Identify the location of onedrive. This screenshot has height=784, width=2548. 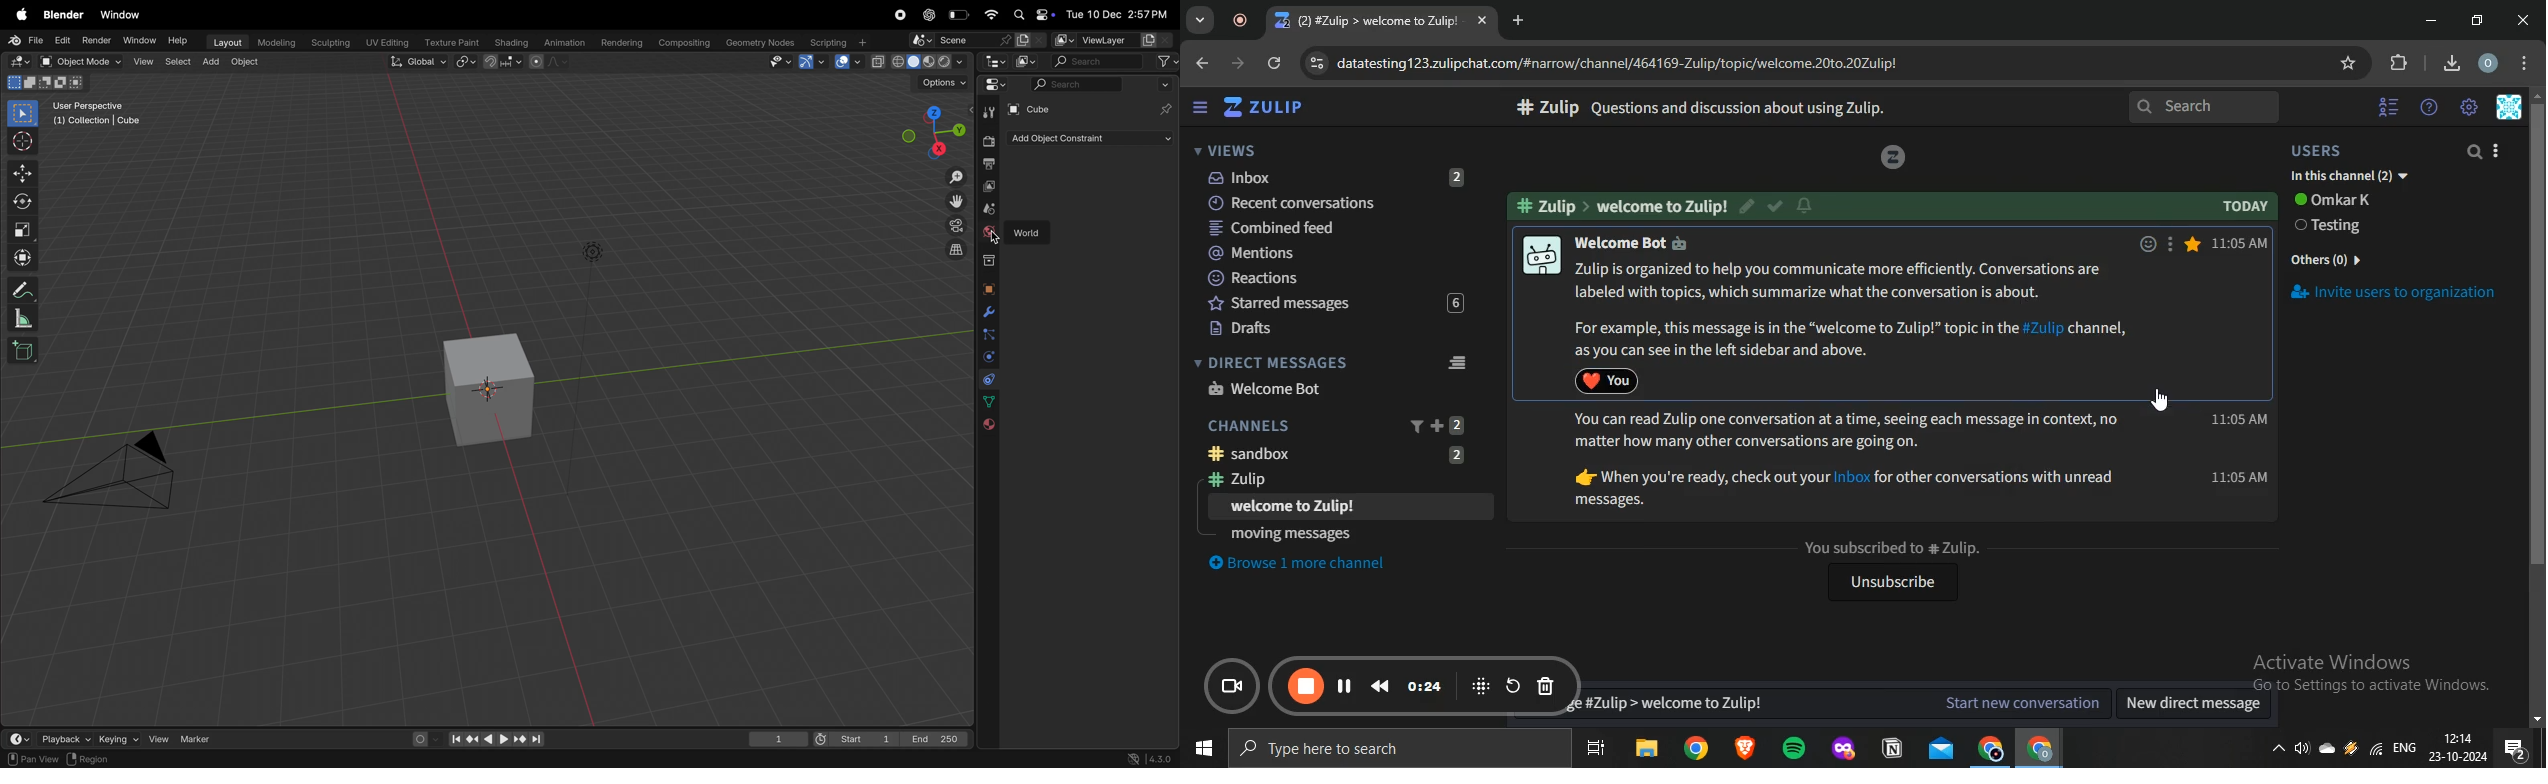
(2330, 750).